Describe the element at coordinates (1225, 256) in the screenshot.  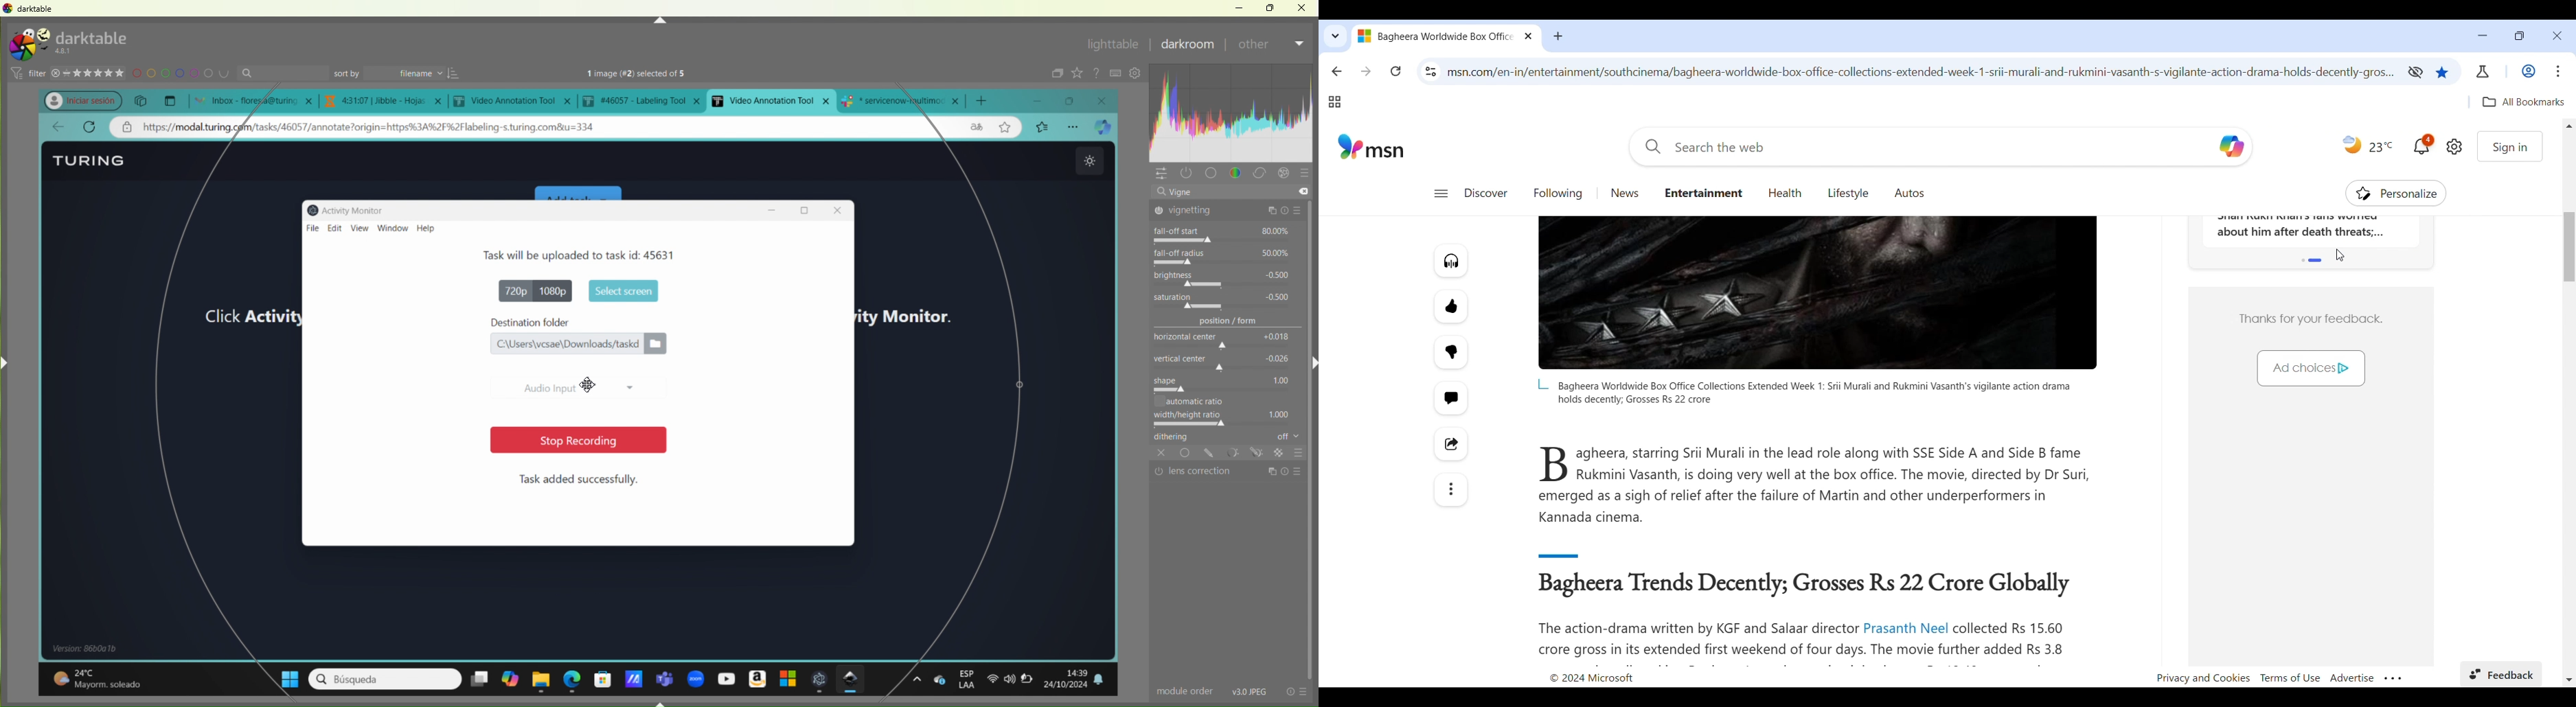
I see `fall-off radius` at that location.